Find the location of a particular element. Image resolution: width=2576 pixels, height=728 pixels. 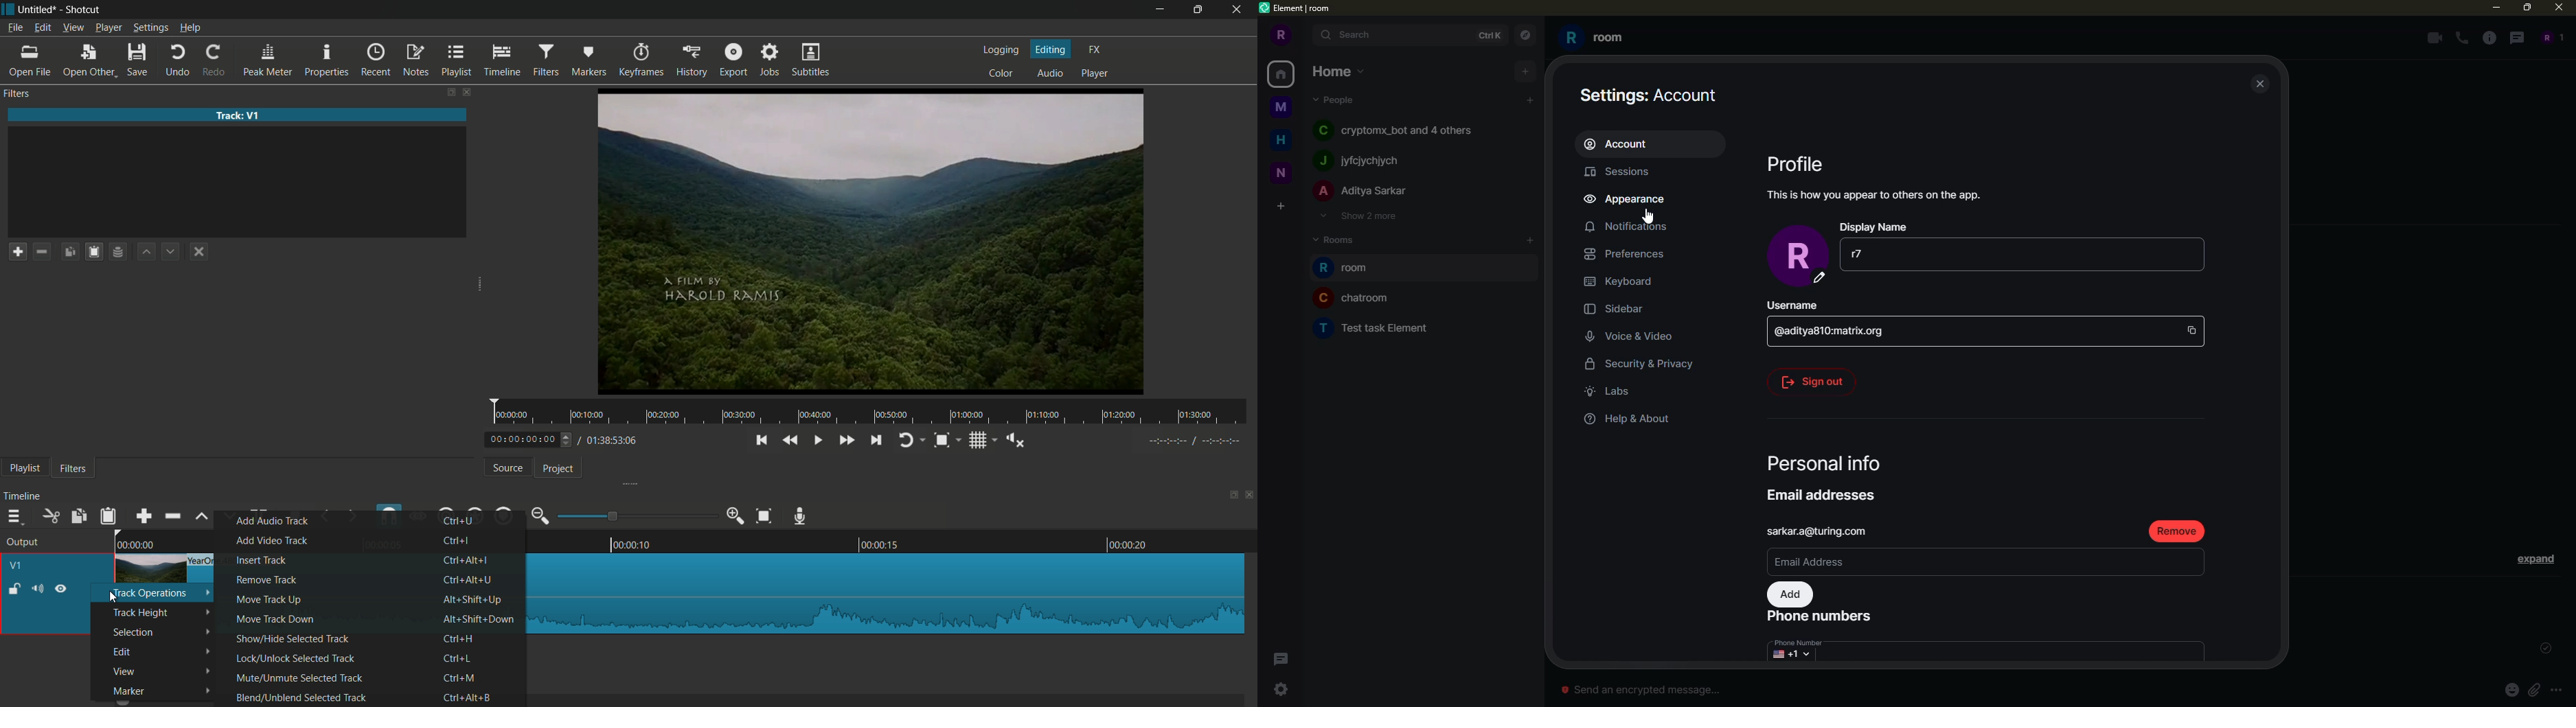

display name is located at coordinates (1878, 227).